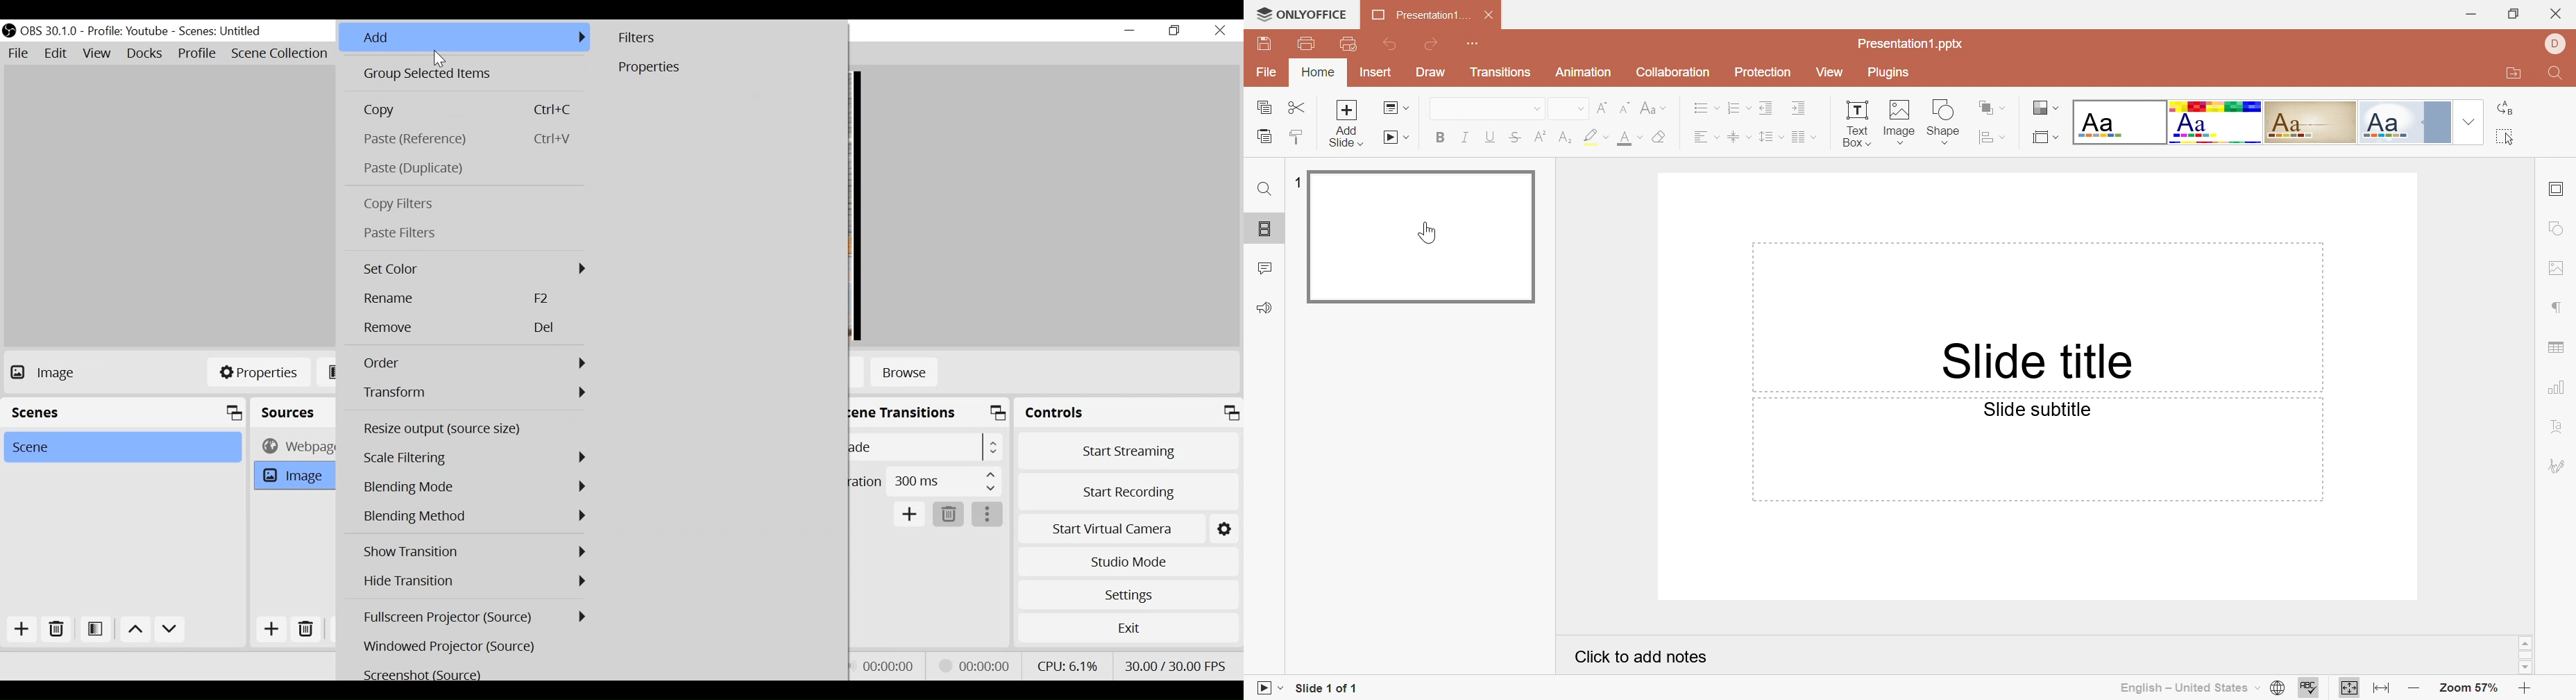 This screenshot has width=2576, height=700. I want to click on Paste, so click(1262, 137).